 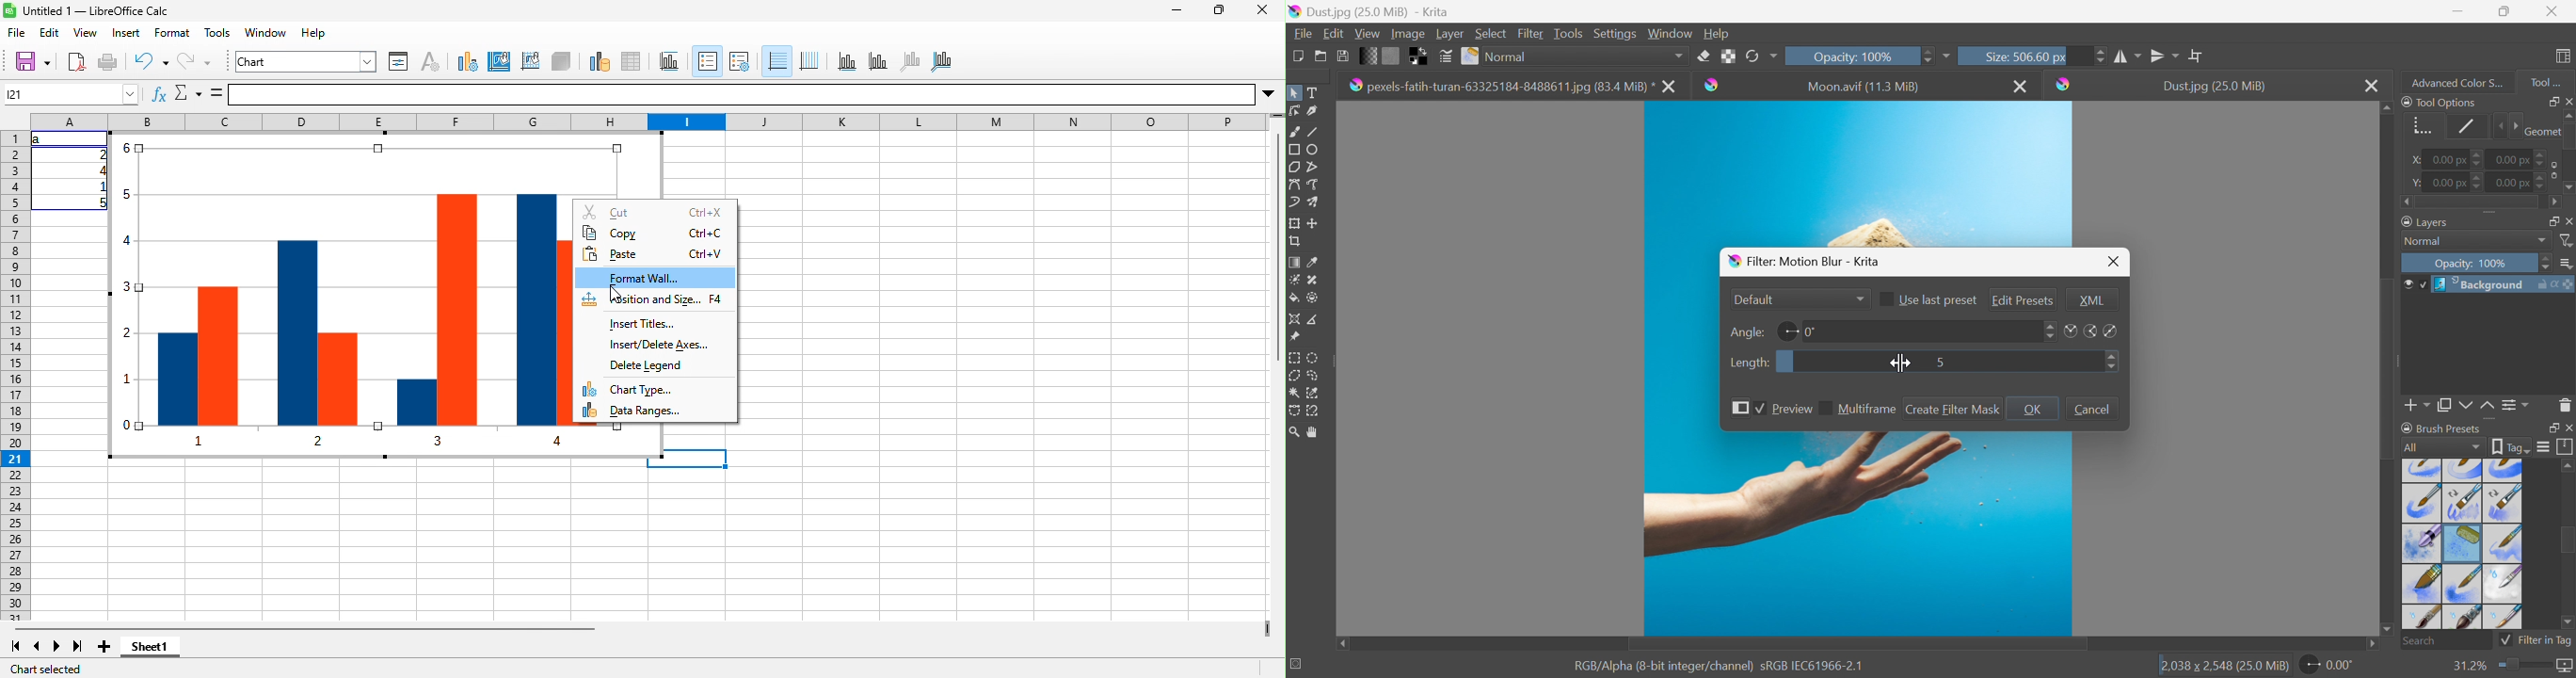 What do you see at coordinates (1317, 149) in the screenshot?
I see `Ellipse tool` at bounding box center [1317, 149].